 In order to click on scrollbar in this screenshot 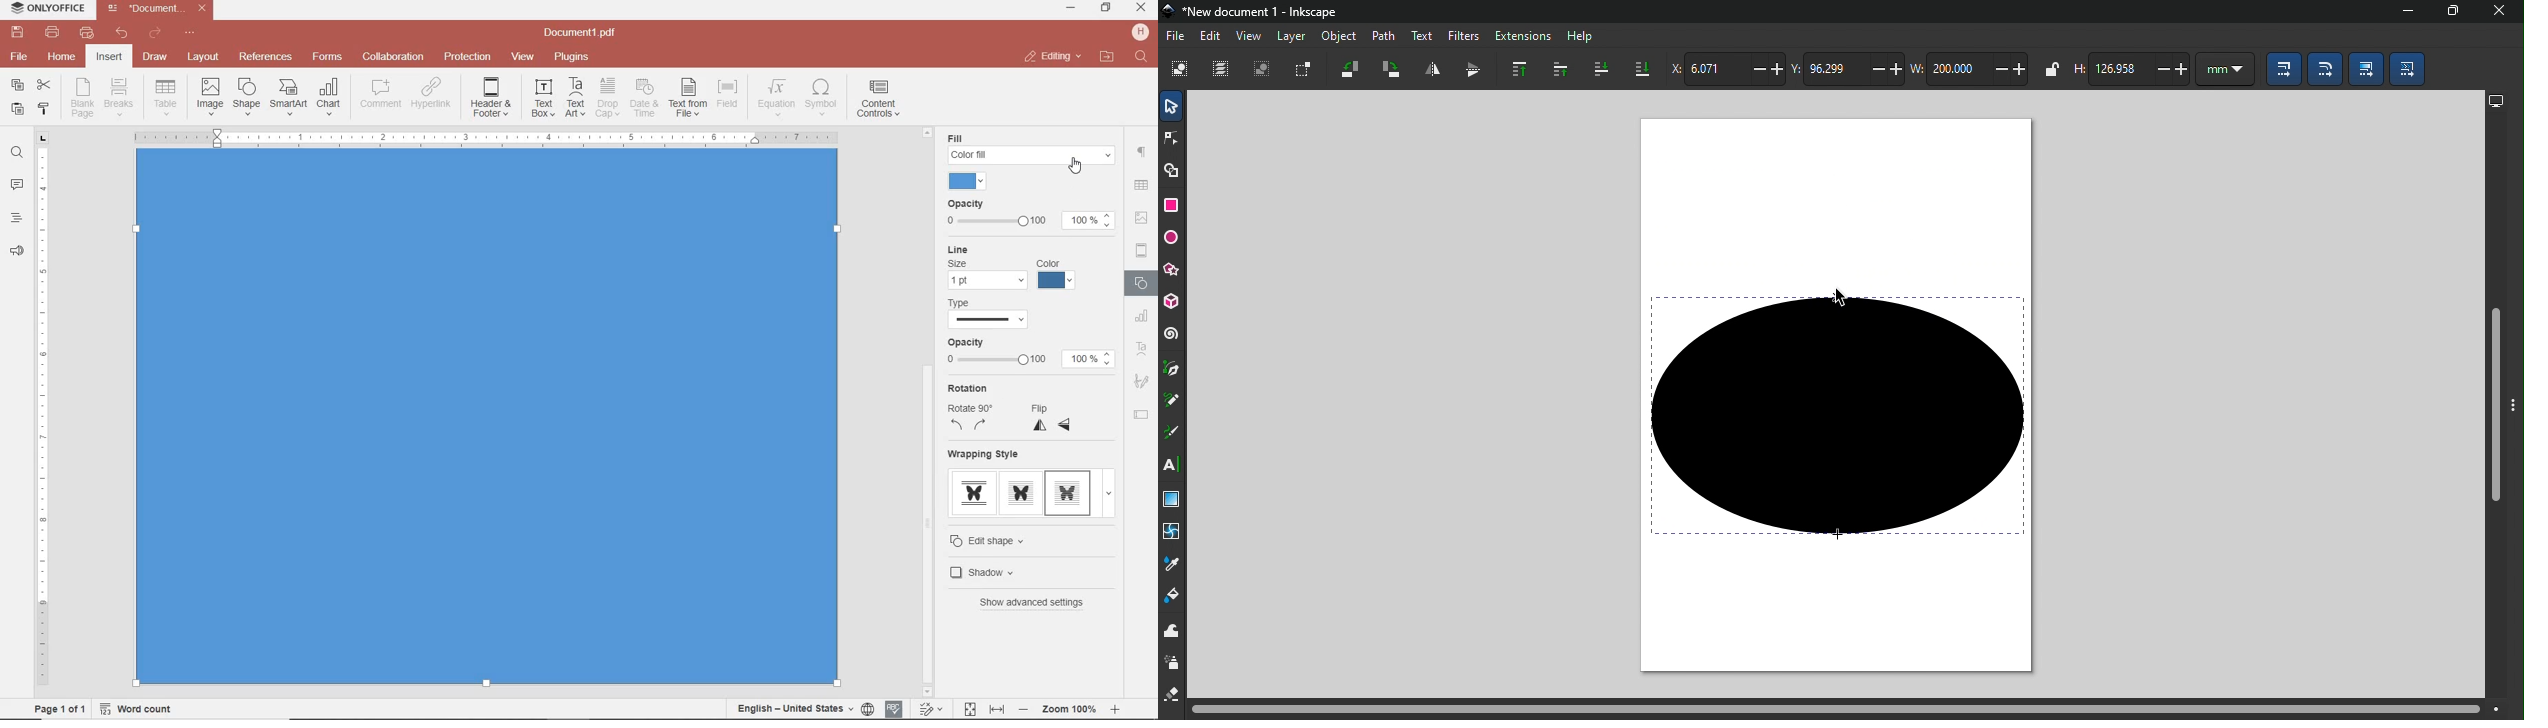, I will do `click(1123, 534)`.